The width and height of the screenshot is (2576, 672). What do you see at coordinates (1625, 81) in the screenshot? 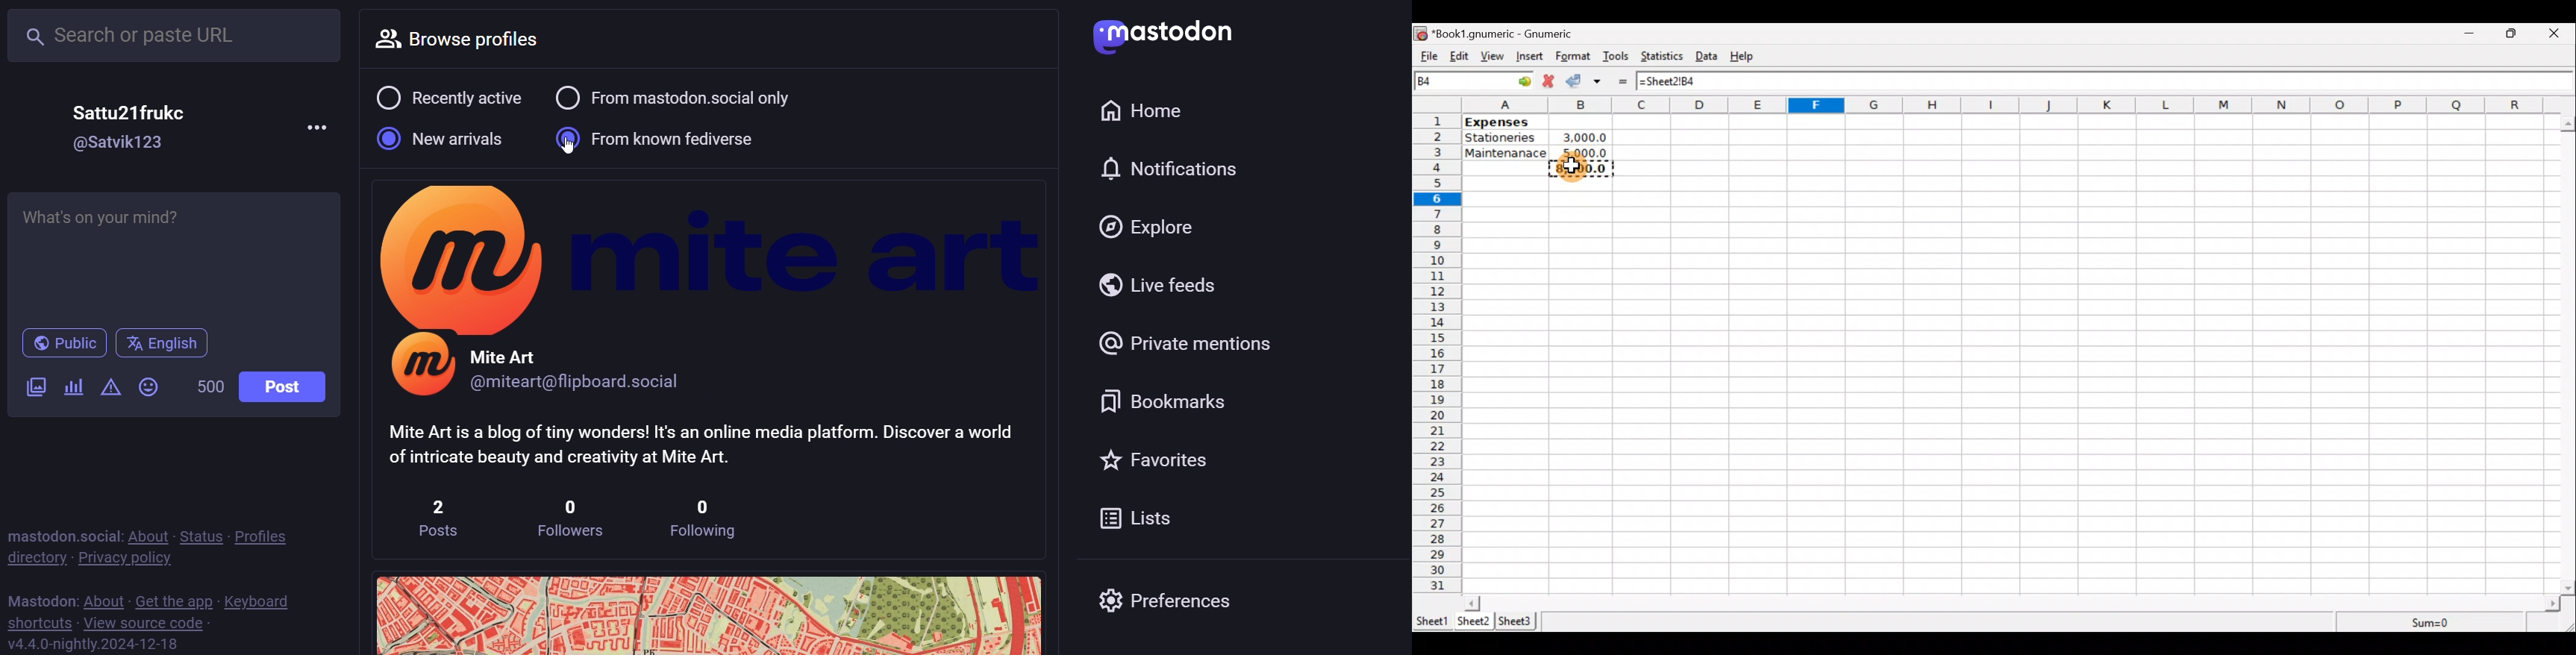
I see `Enter formula` at bounding box center [1625, 81].